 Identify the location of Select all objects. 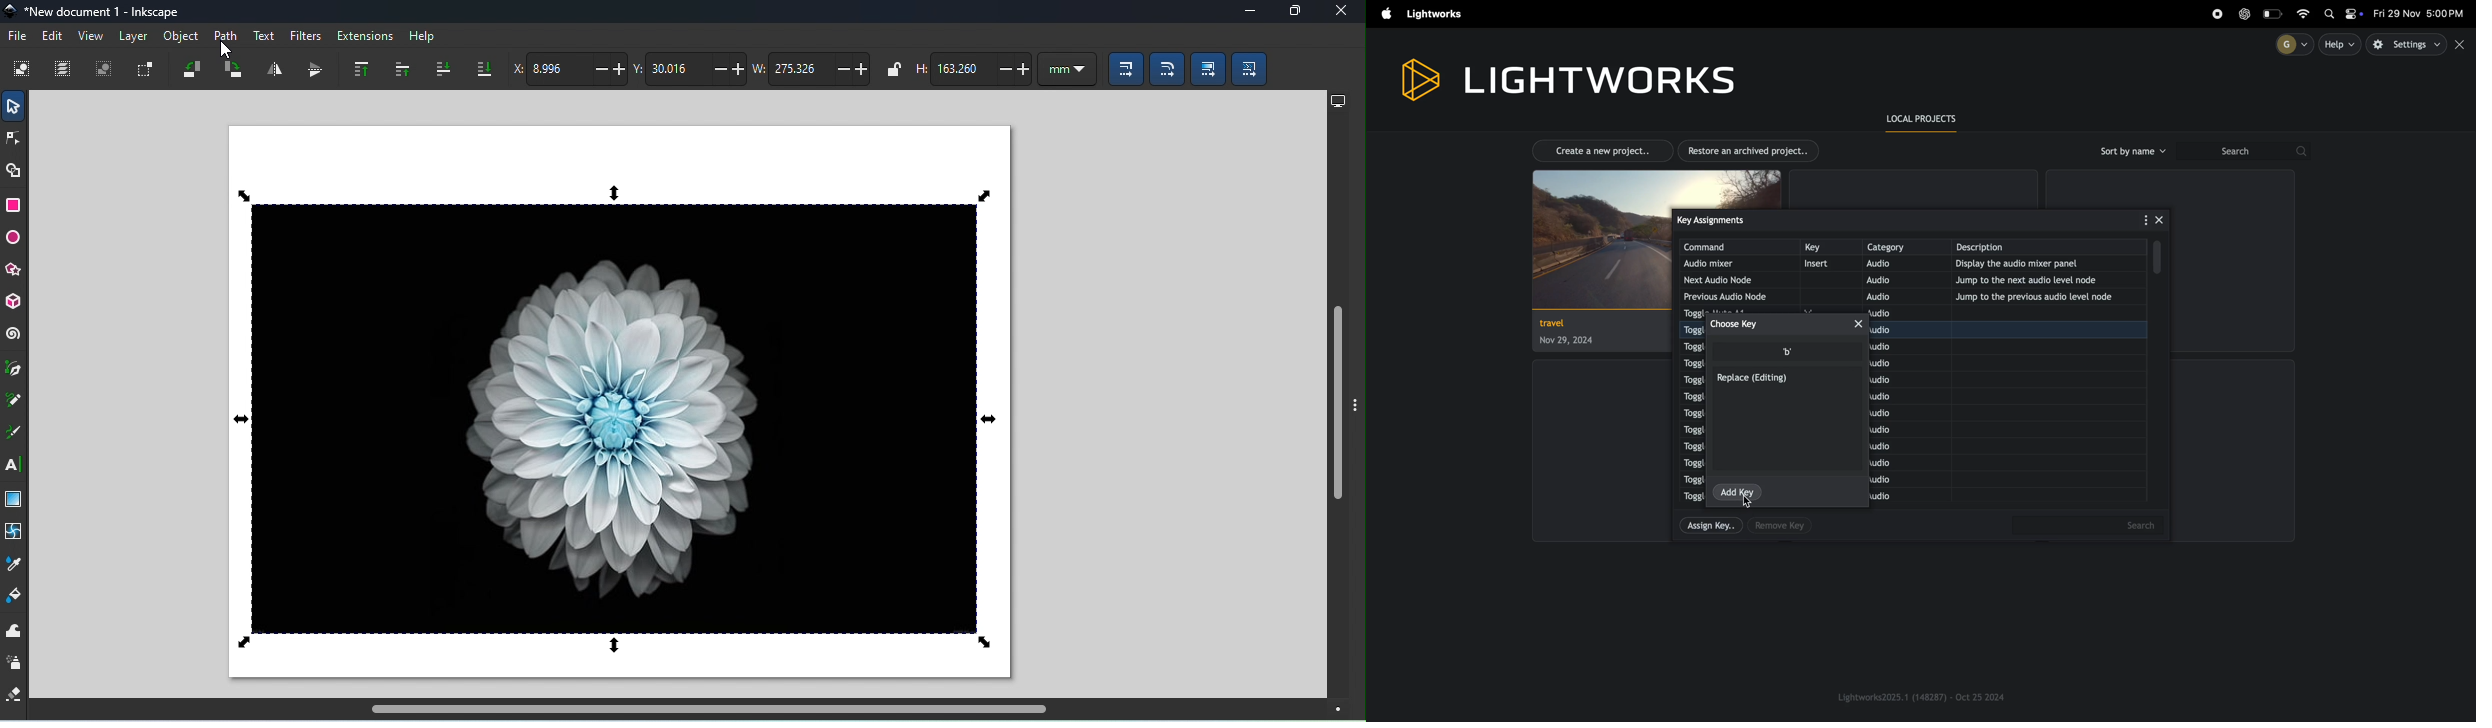
(22, 71).